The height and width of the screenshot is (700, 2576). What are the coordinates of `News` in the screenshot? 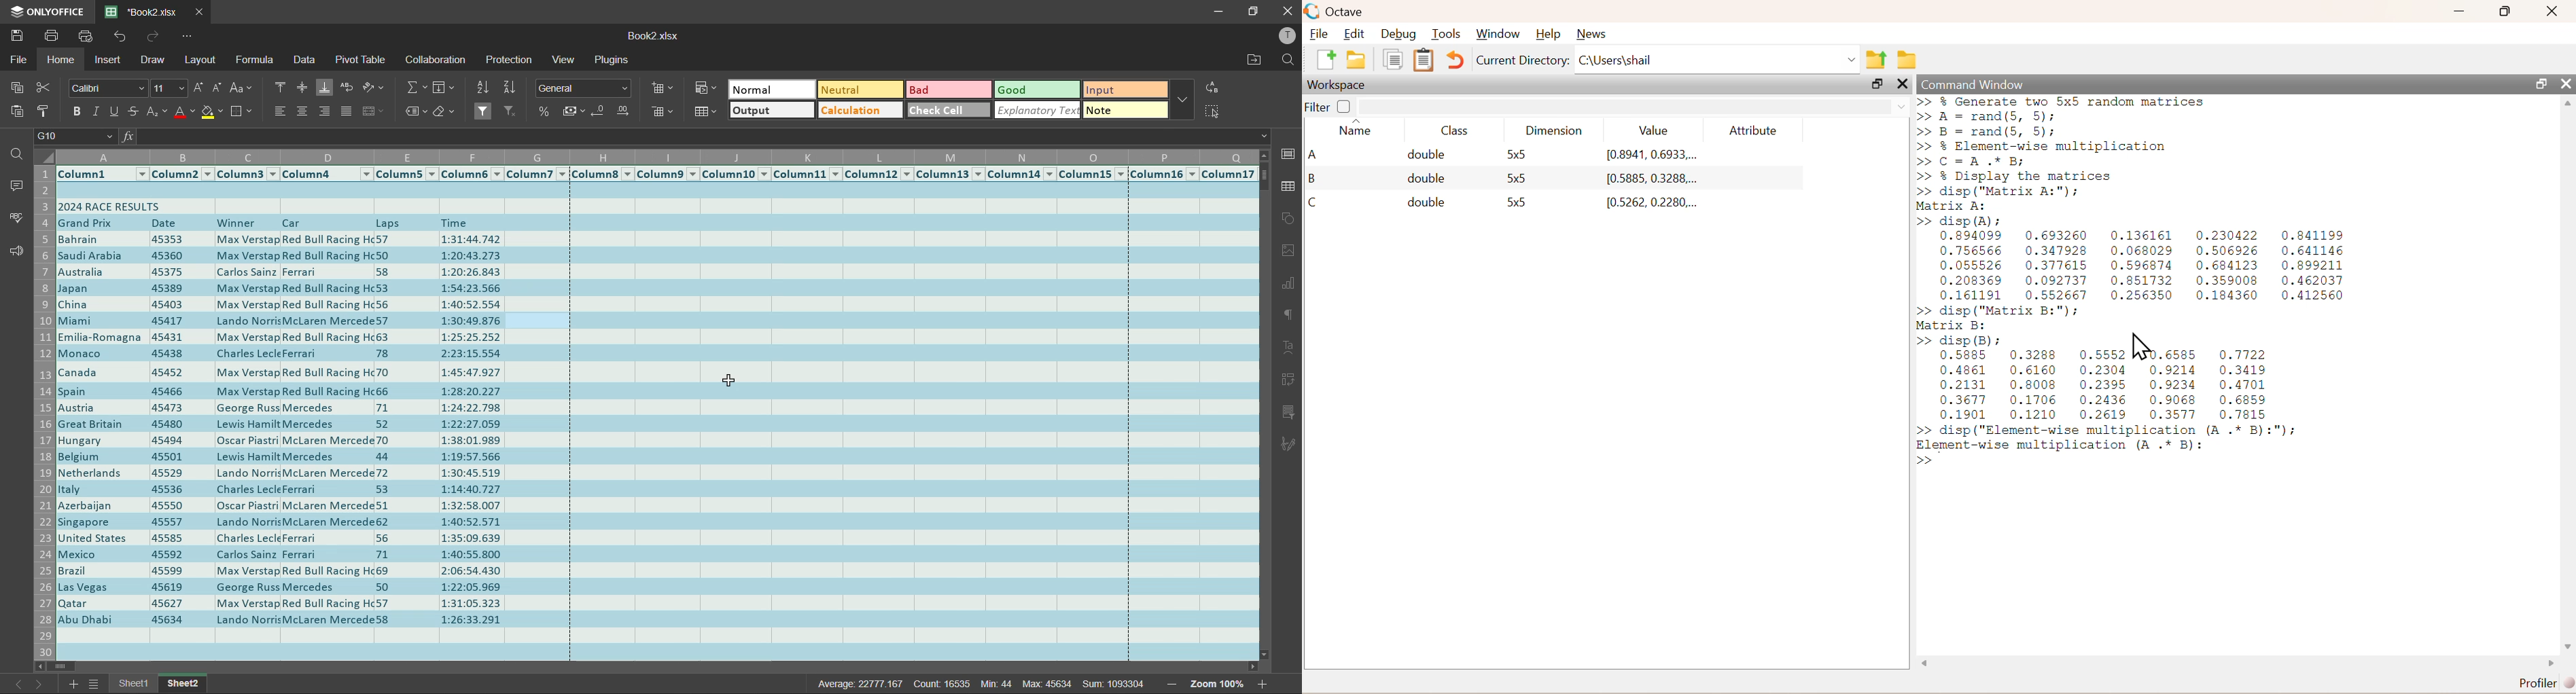 It's located at (1594, 33).